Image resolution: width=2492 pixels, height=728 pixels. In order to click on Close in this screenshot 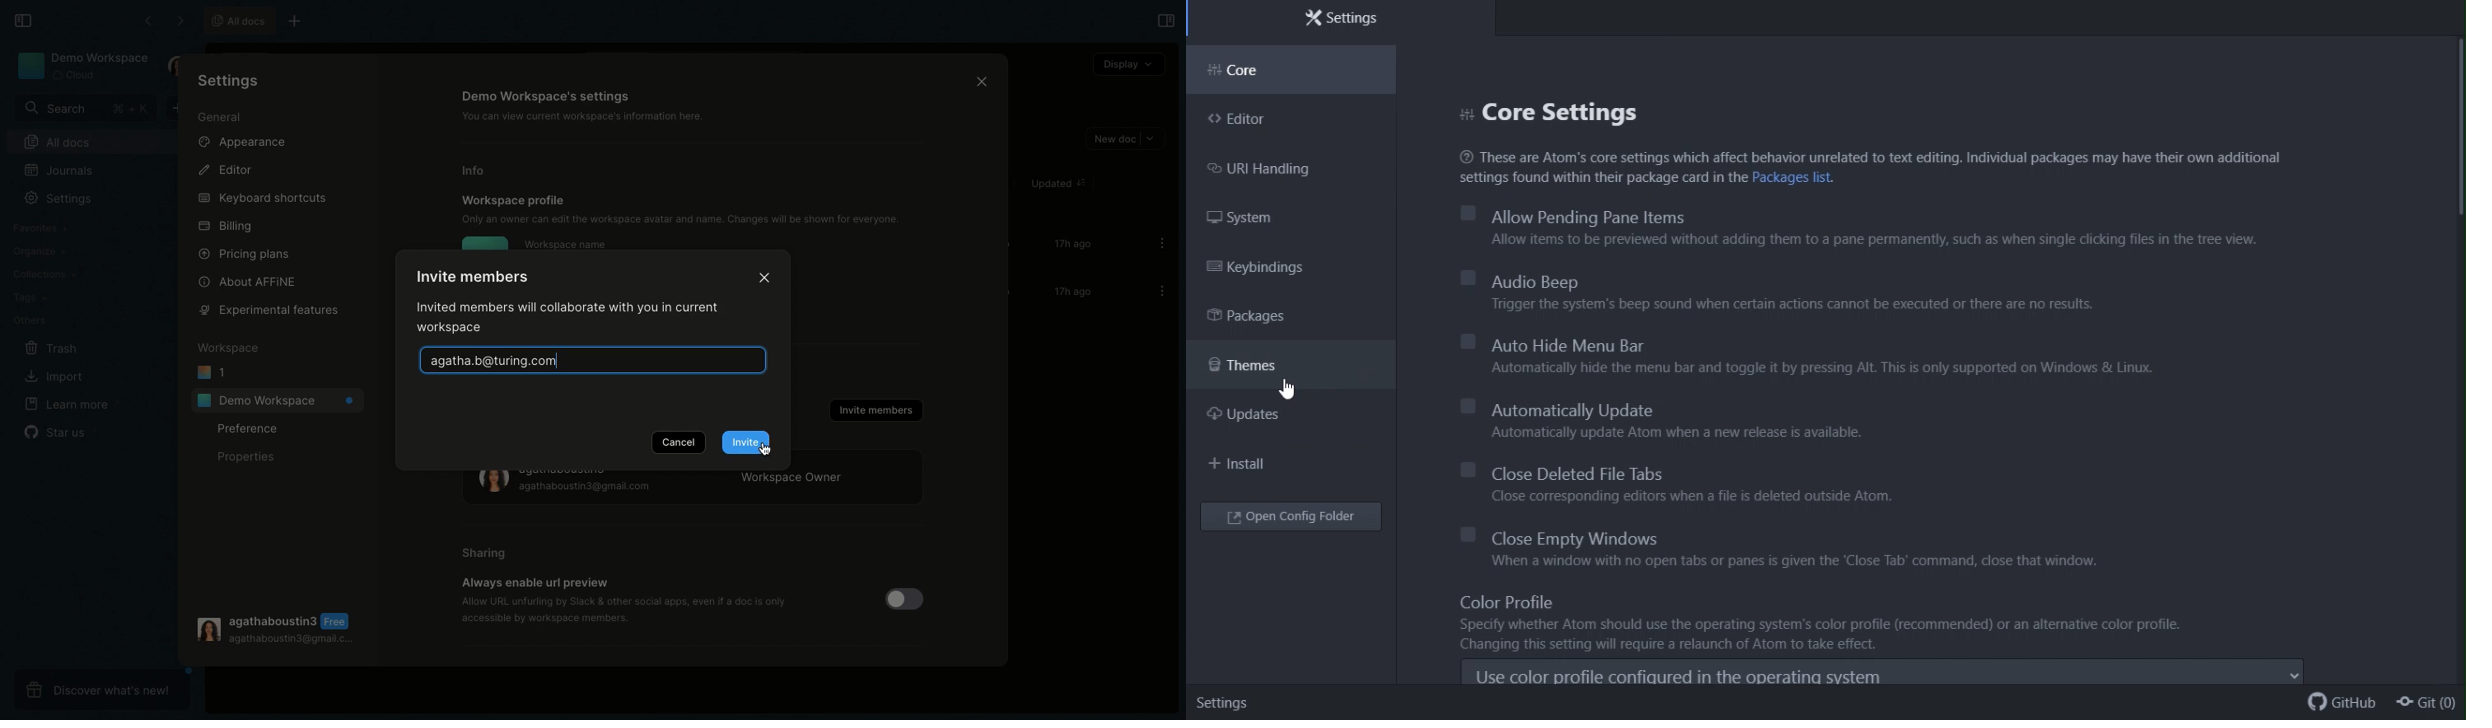, I will do `click(765, 275)`.